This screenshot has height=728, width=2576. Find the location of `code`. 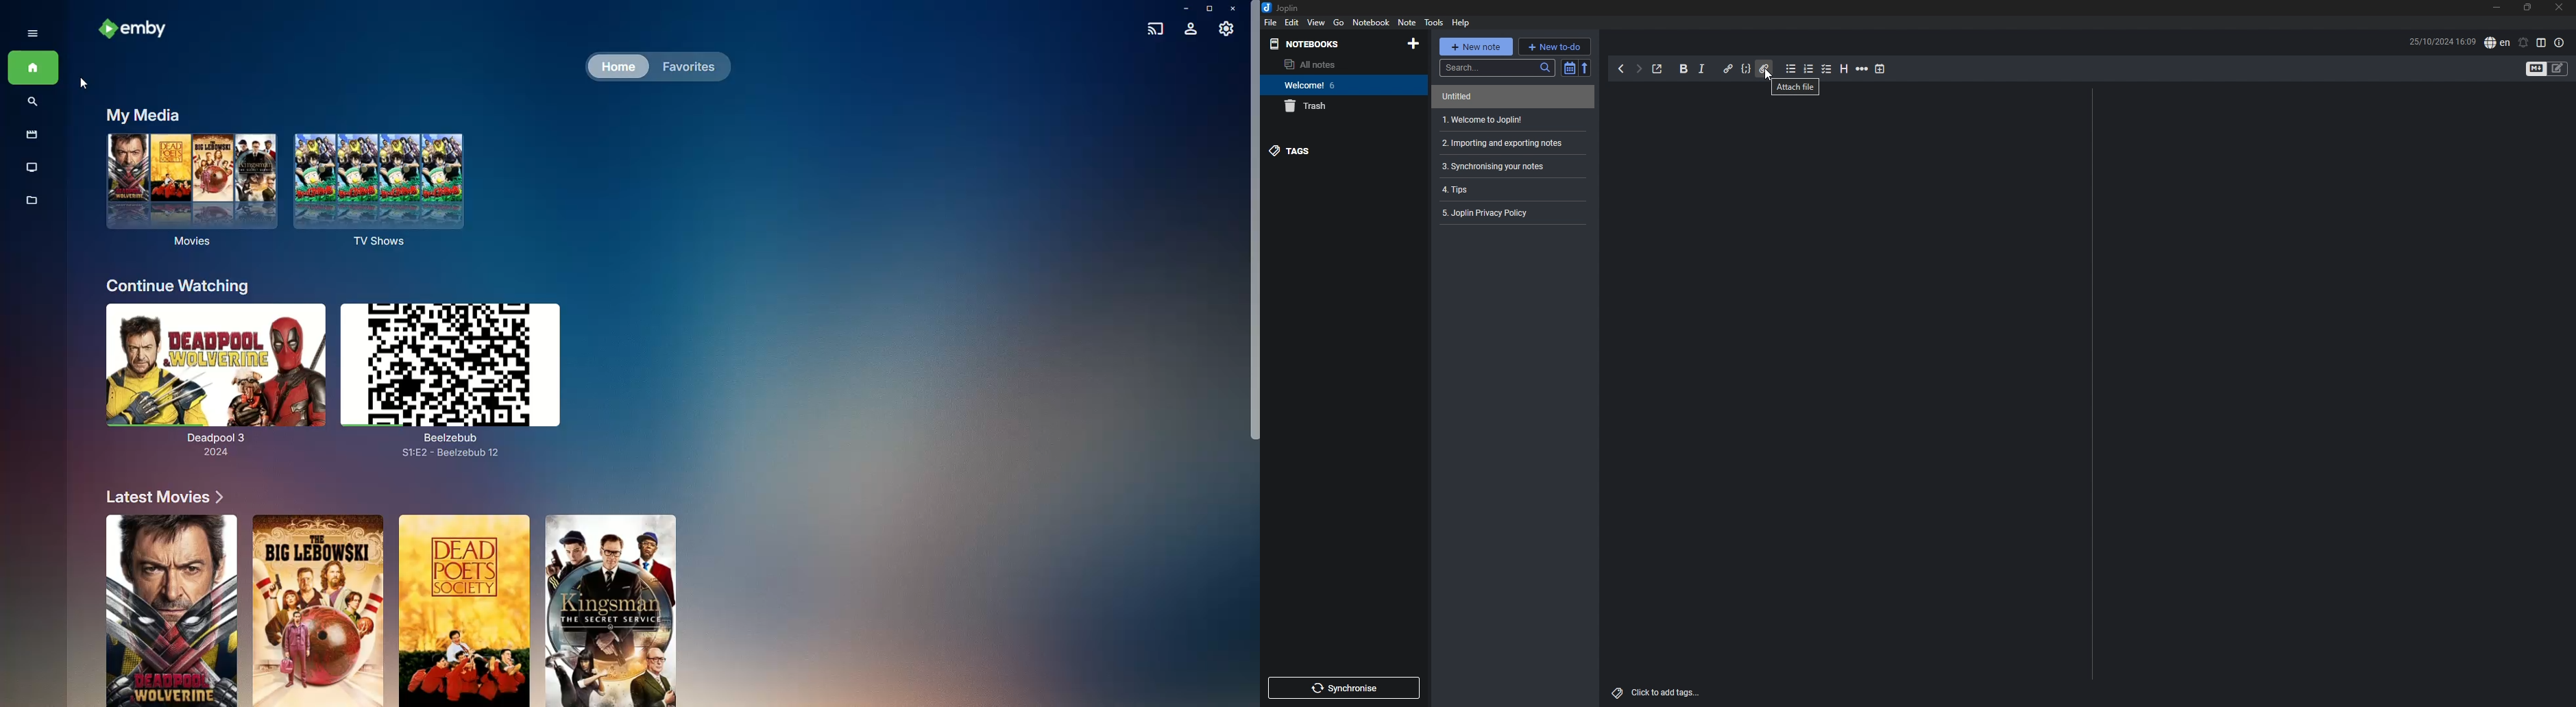

code is located at coordinates (1746, 69).